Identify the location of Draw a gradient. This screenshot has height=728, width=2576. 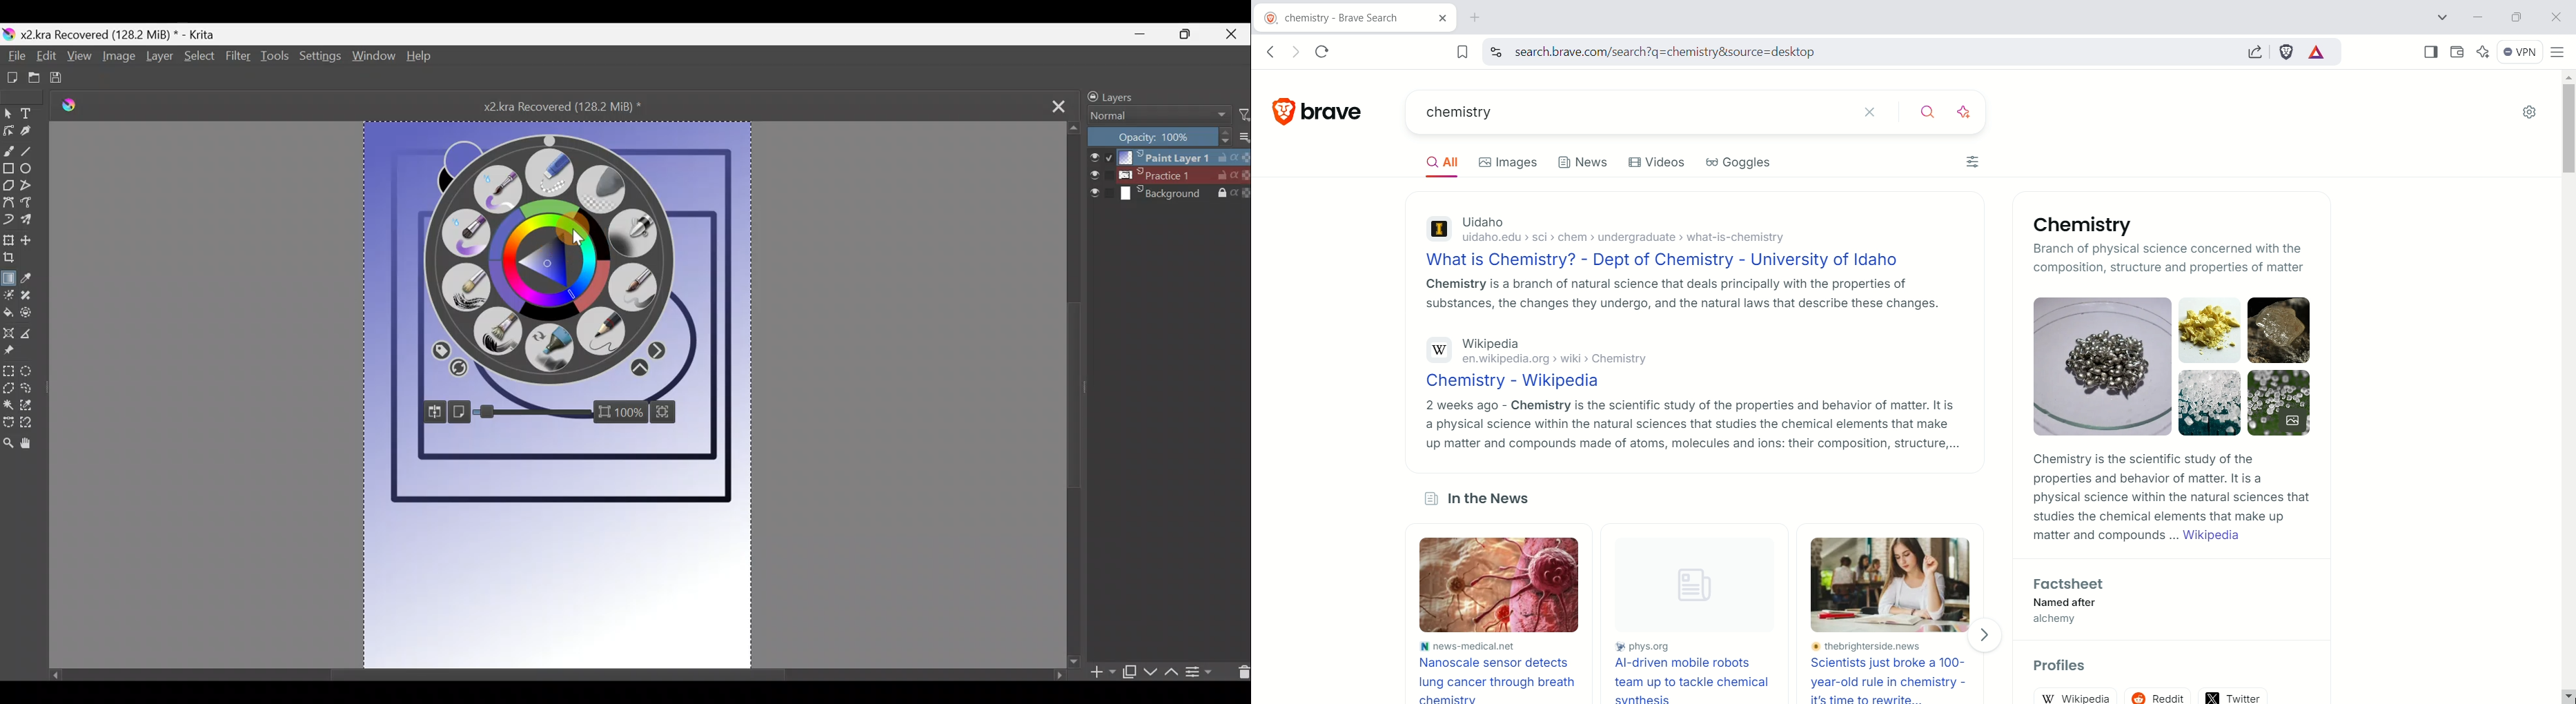
(9, 276).